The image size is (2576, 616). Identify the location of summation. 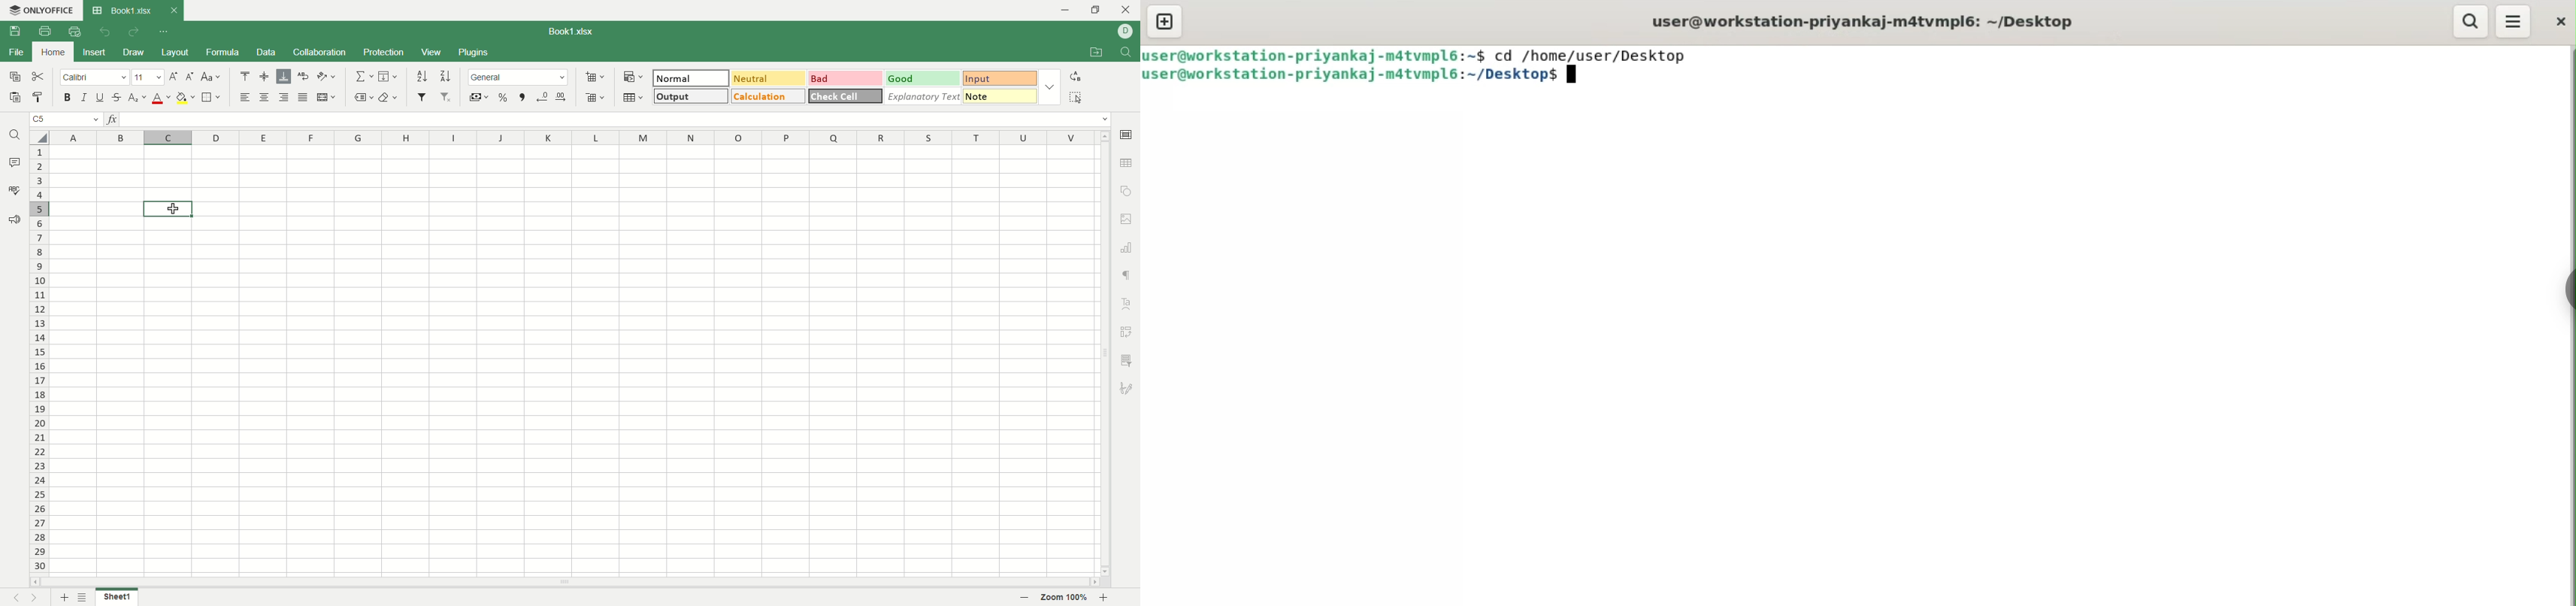
(363, 77).